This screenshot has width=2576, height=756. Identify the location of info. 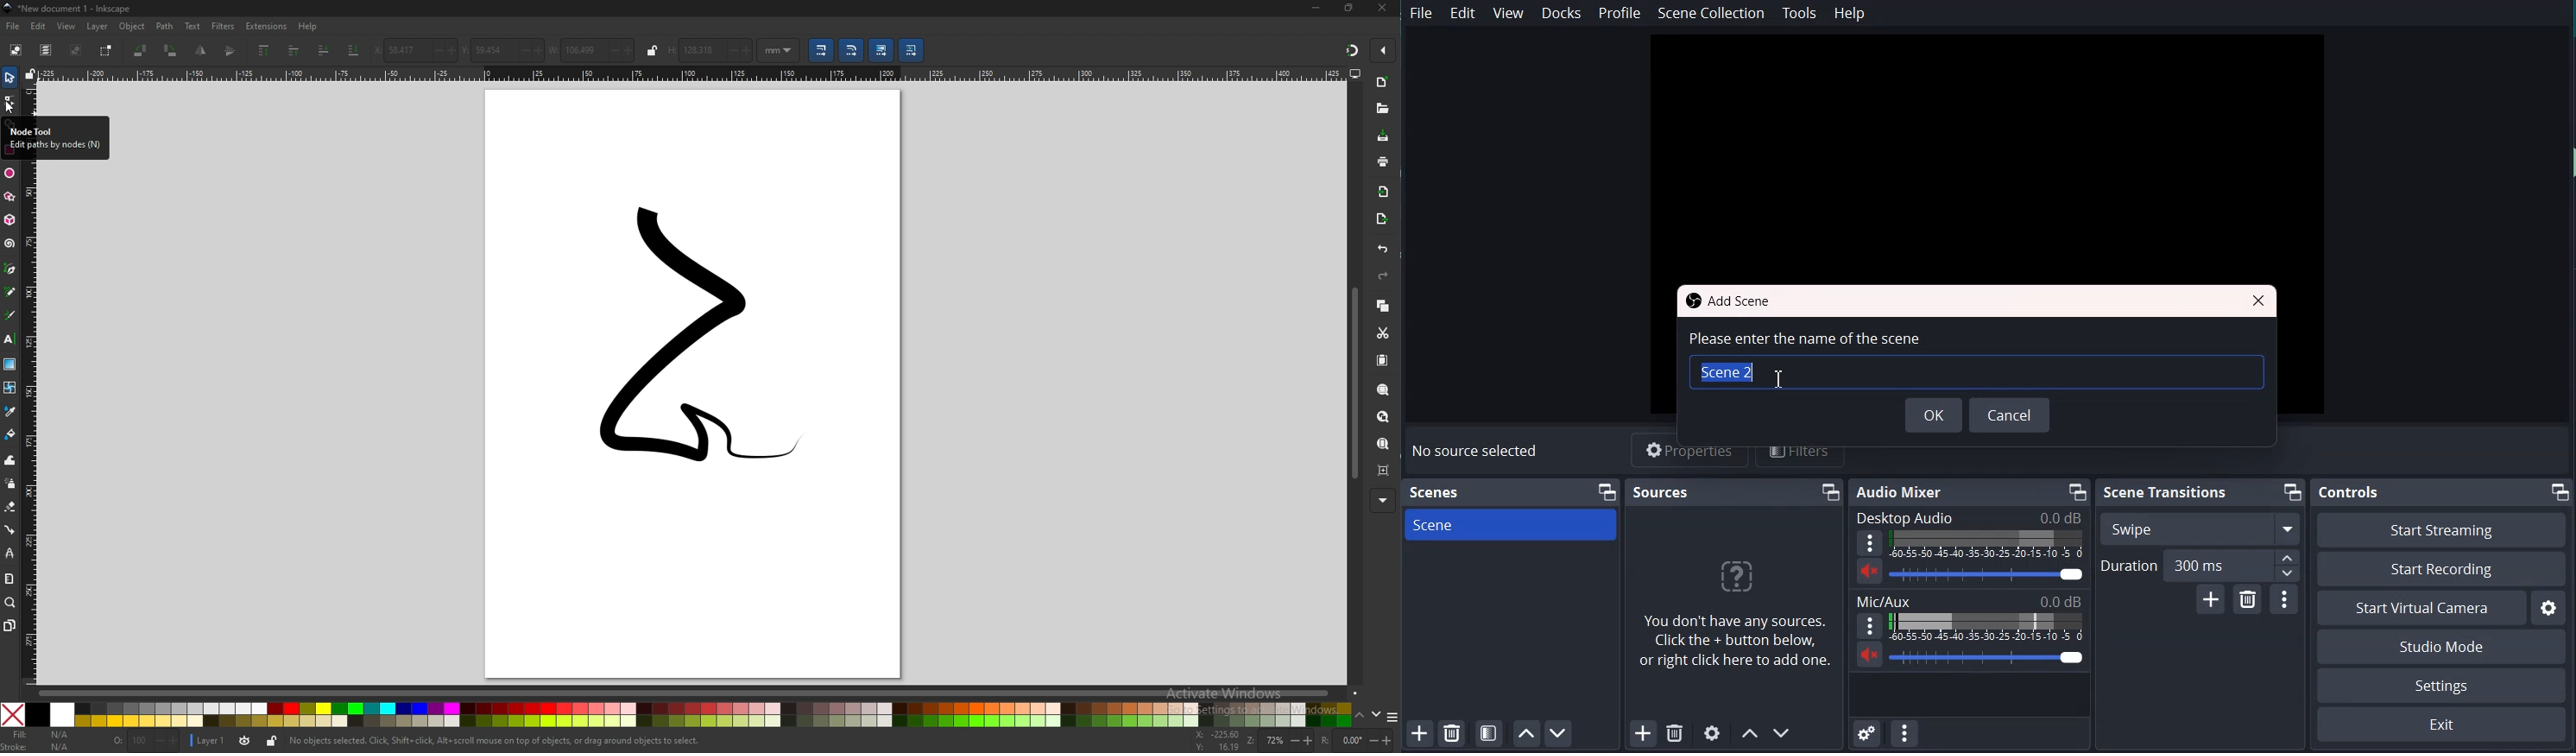
(496, 741).